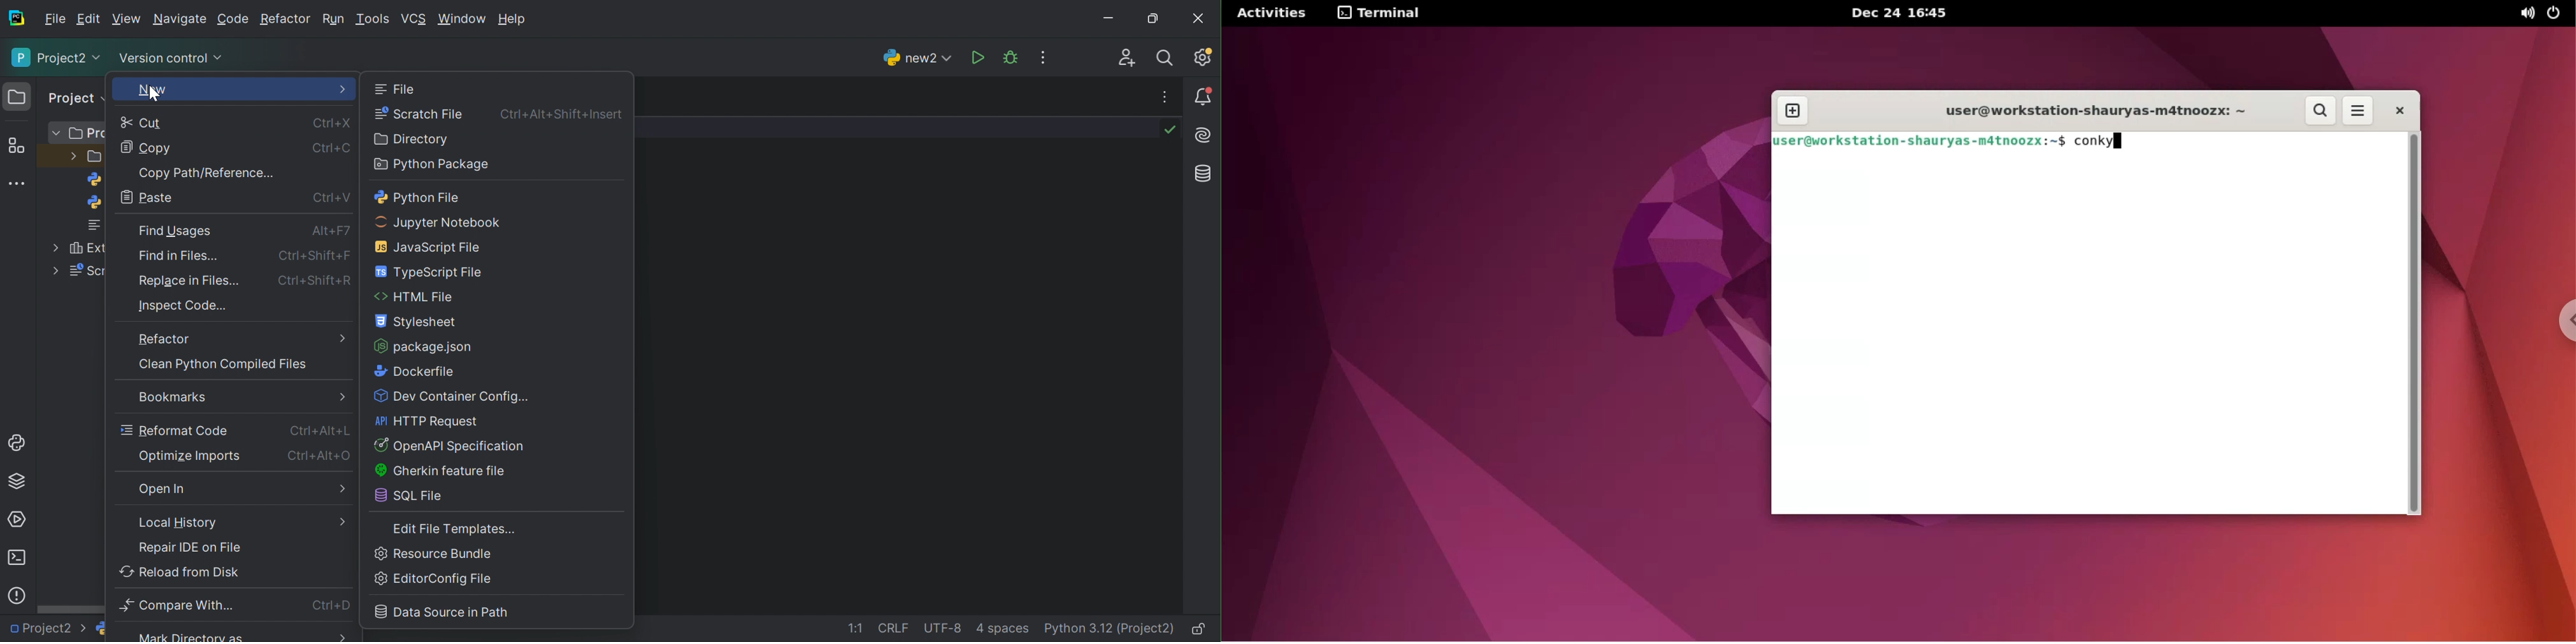 This screenshot has height=644, width=2576. What do you see at coordinates (147, 149) in the screenshot?
I see `Copy` at bounding box center [147, 149].